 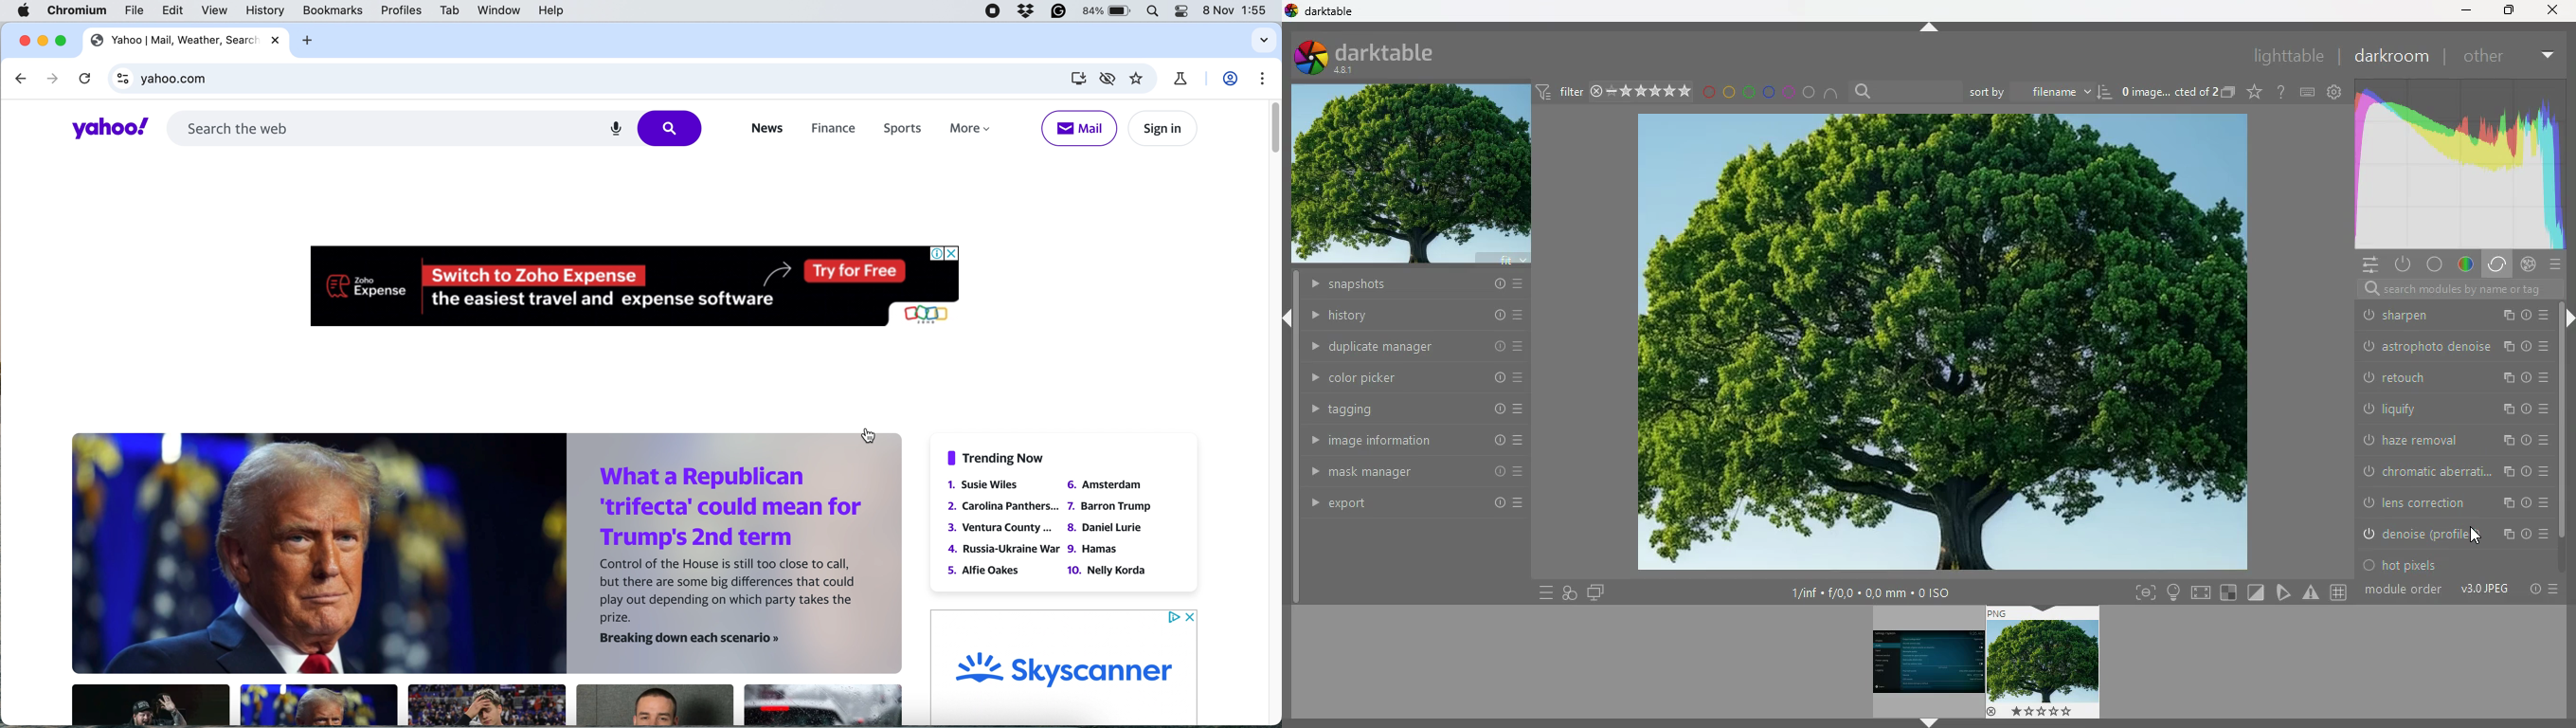 I want to click on power, so click(x=2369, y=500).